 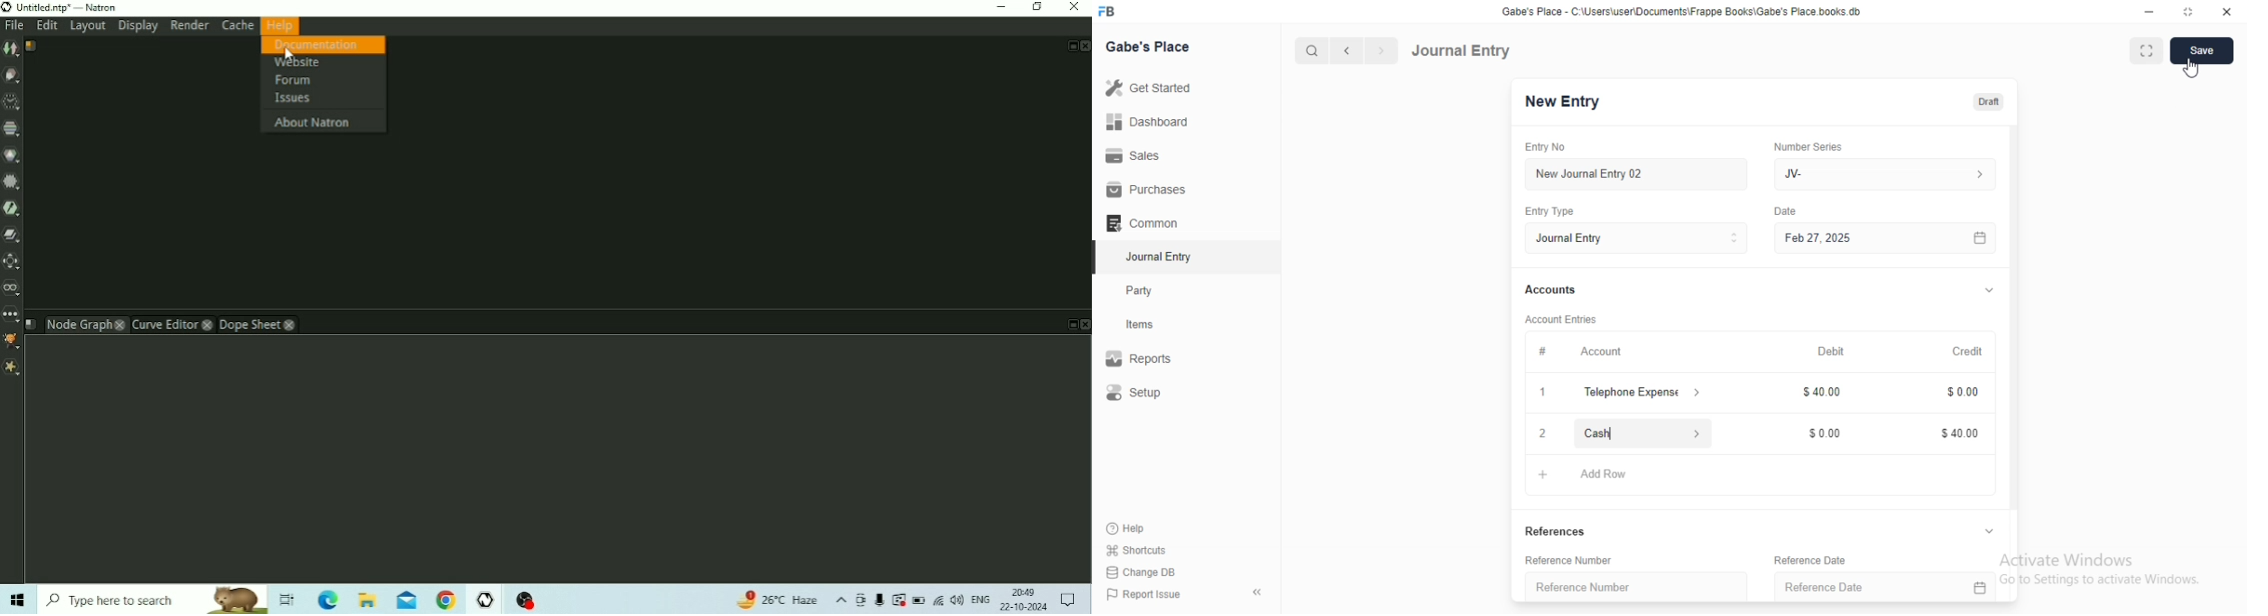 I want to click on Items, so click(x=1142, y=325).